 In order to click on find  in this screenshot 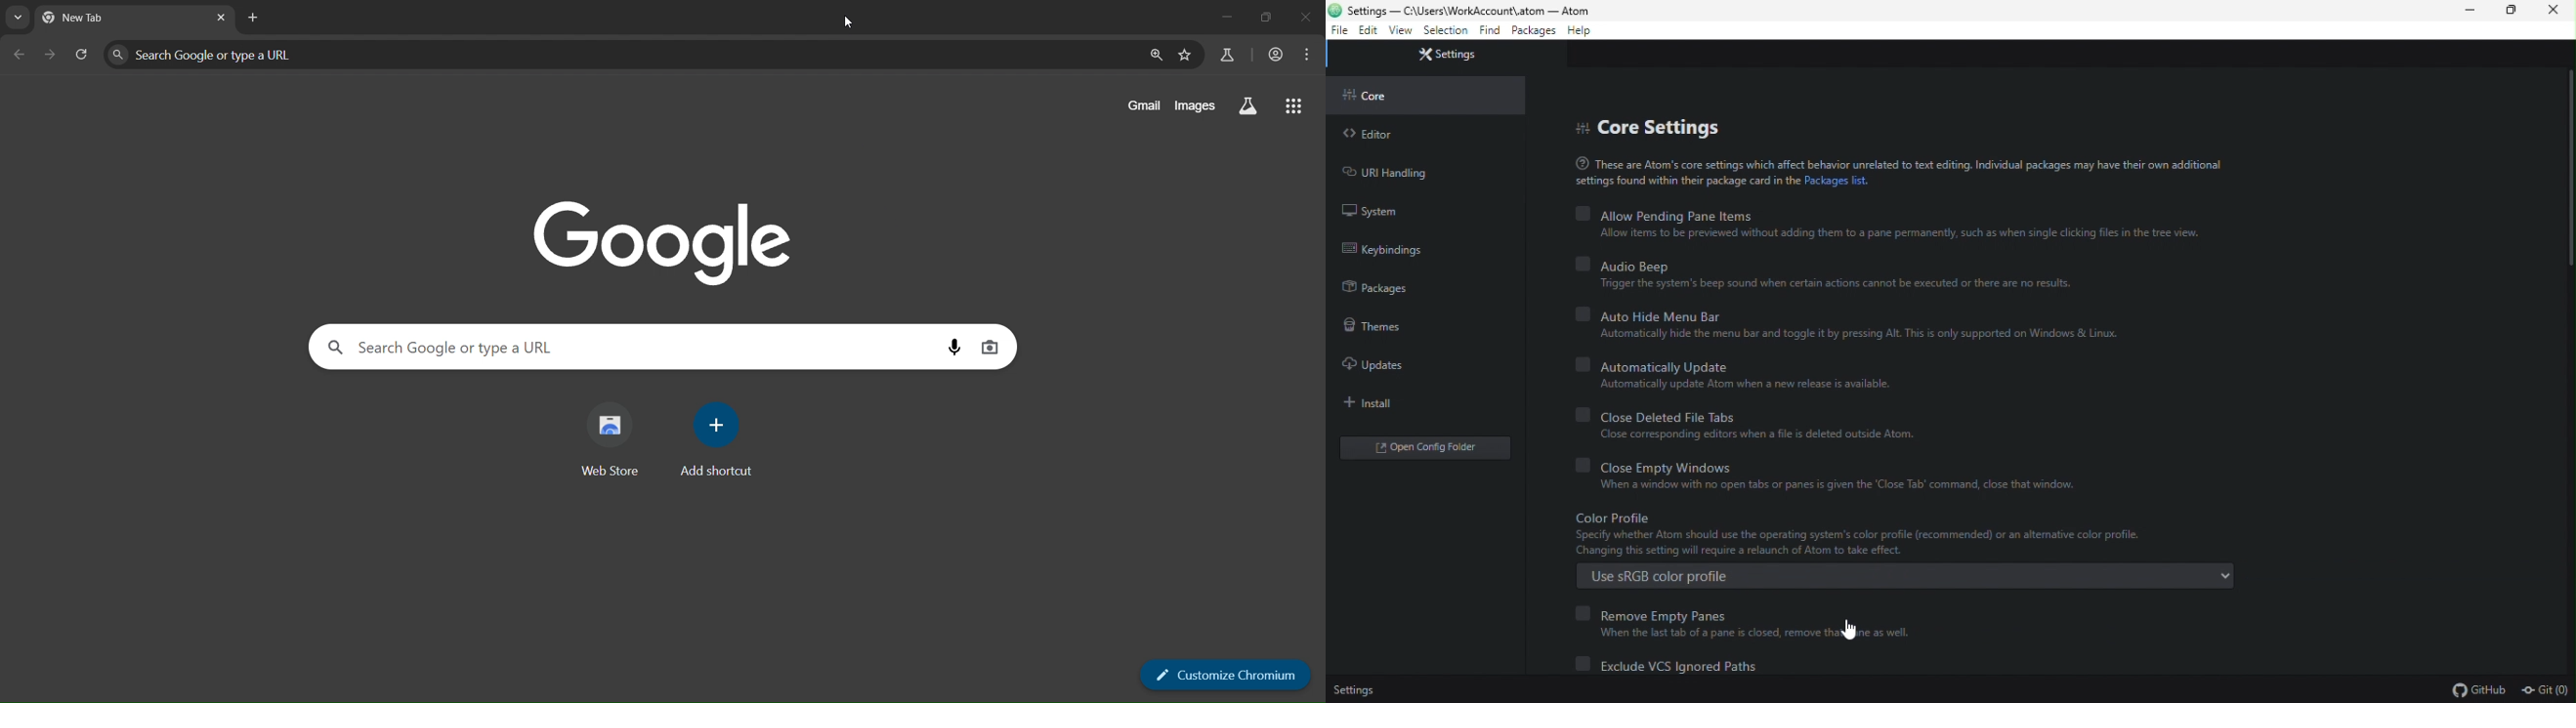, I will do `click(1490, 31)`.